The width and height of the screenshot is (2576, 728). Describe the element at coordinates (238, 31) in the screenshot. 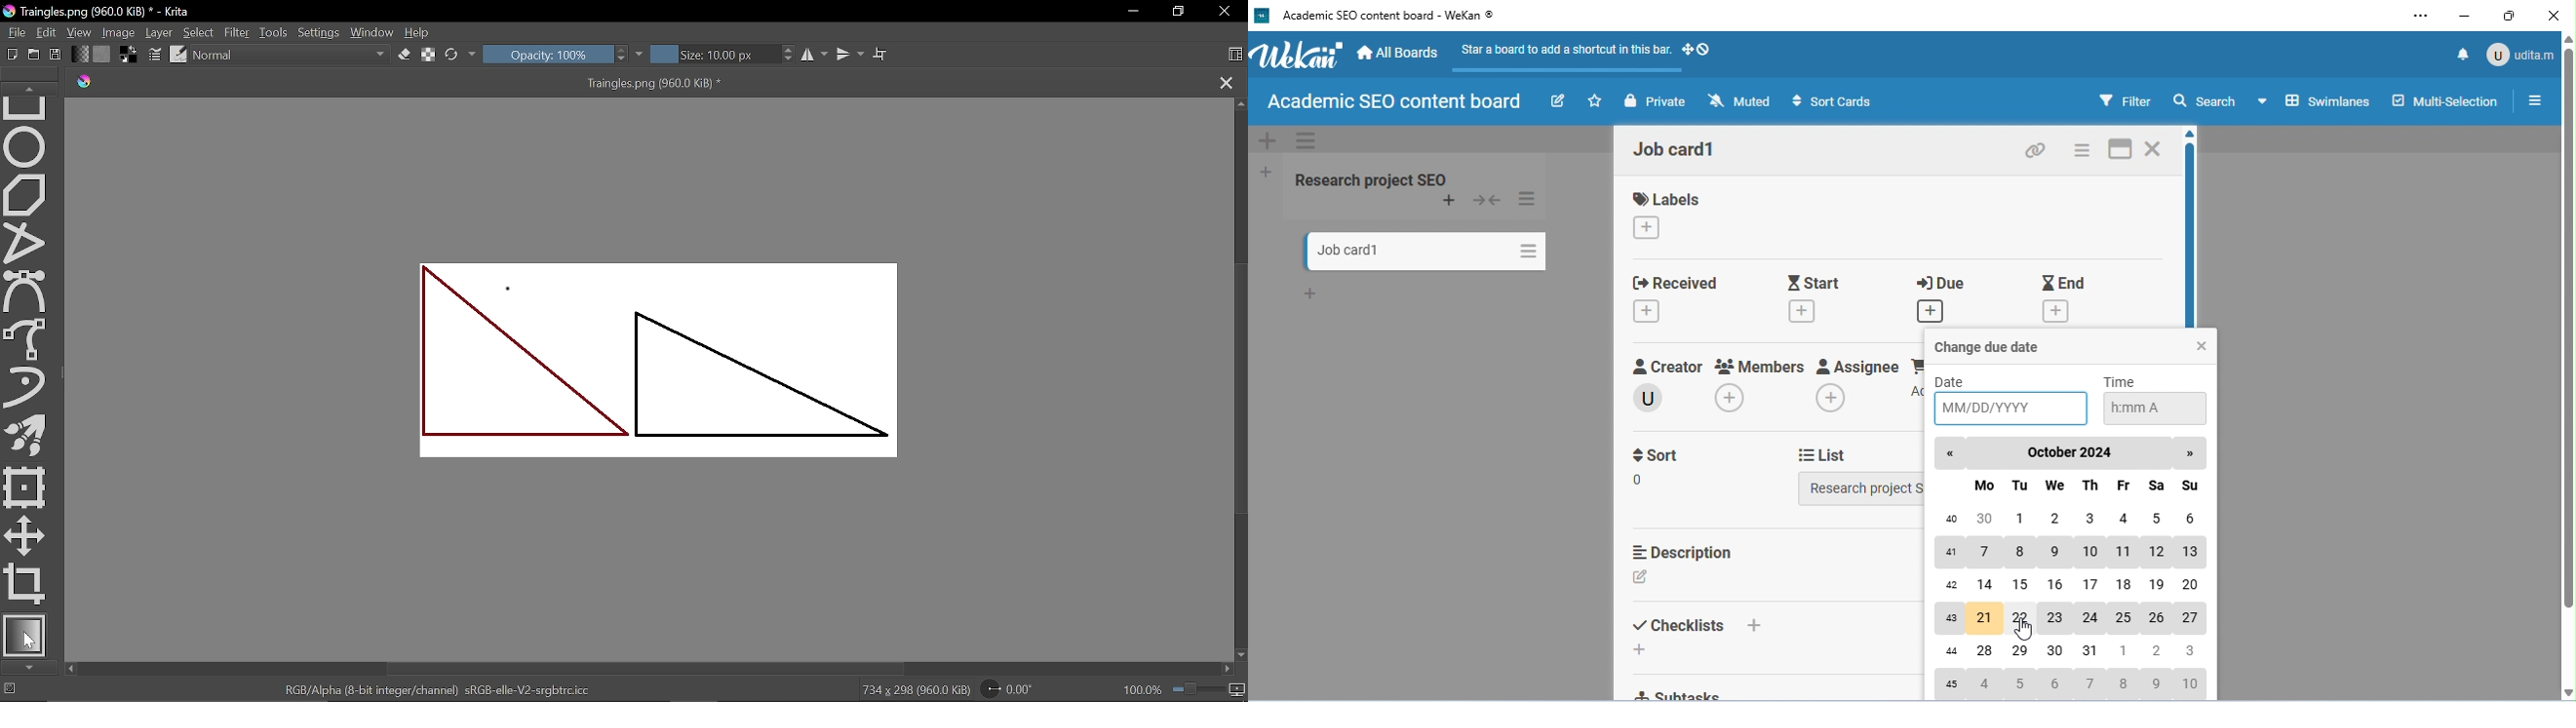

I see `Filter` at that location.